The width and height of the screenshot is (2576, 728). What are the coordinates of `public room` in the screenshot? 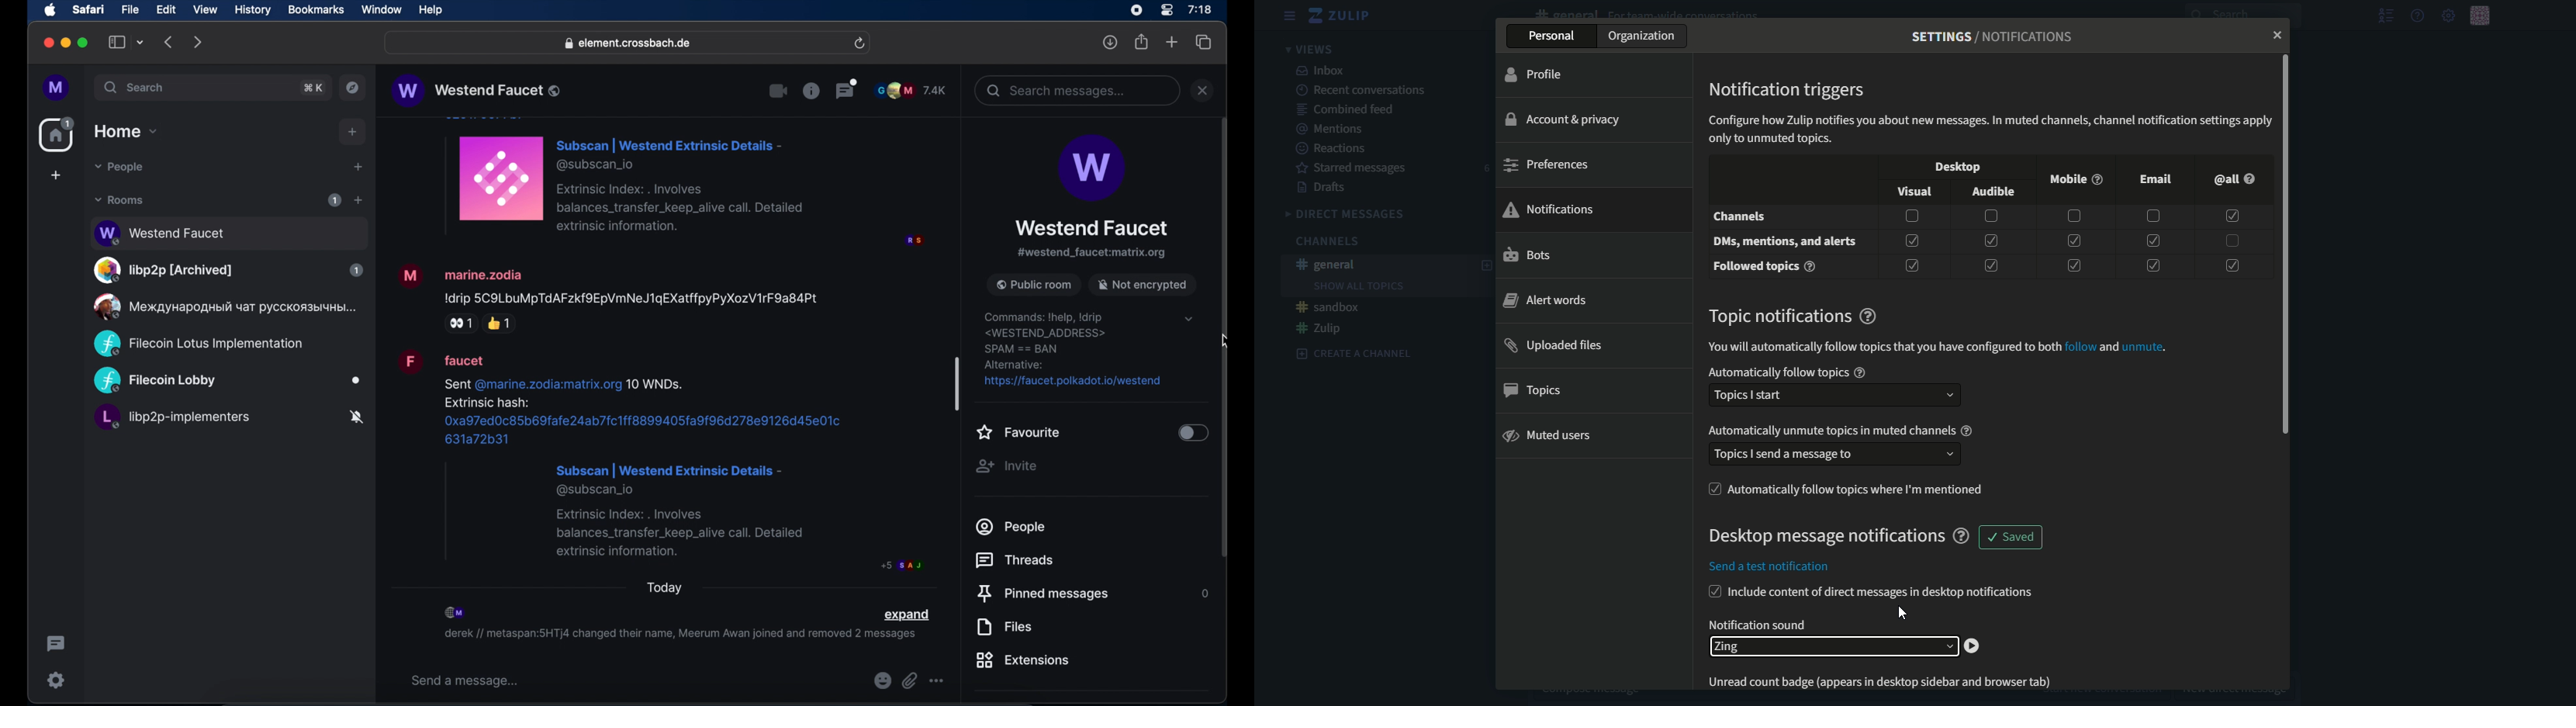 It's located at (198, 344).